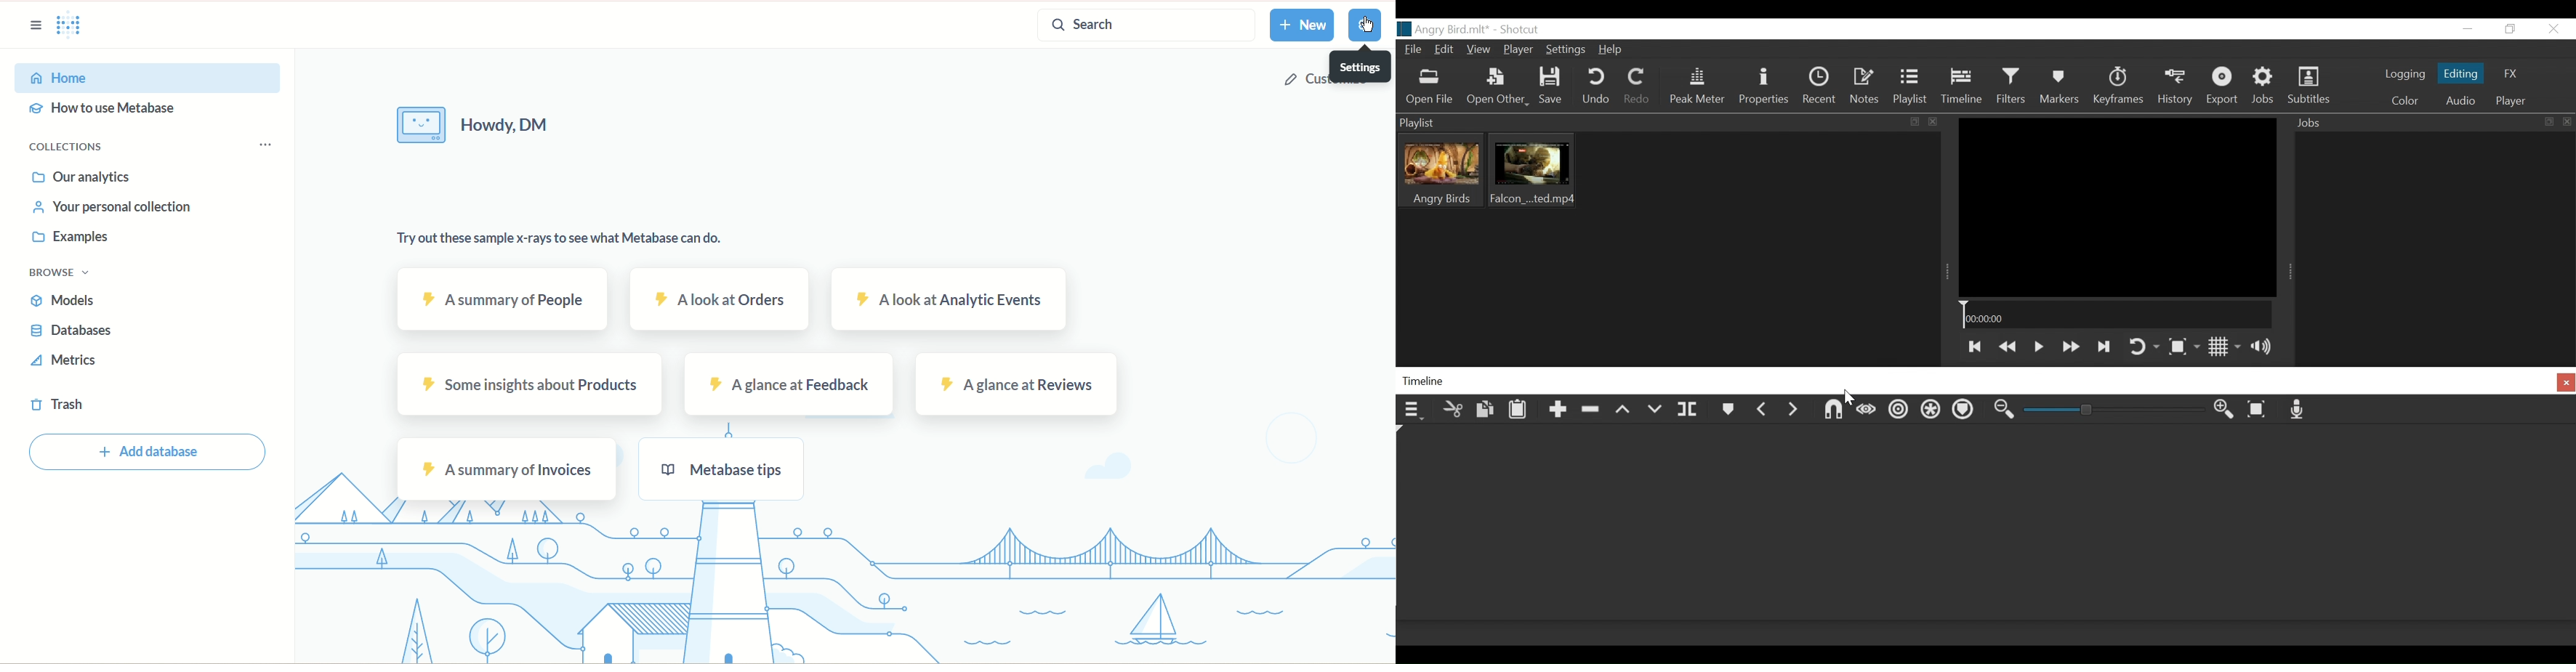  What do you see at coordinates (1986, 381) in the screenshot?
I see `Timeline Panel` at bounding box center [1986, 381].